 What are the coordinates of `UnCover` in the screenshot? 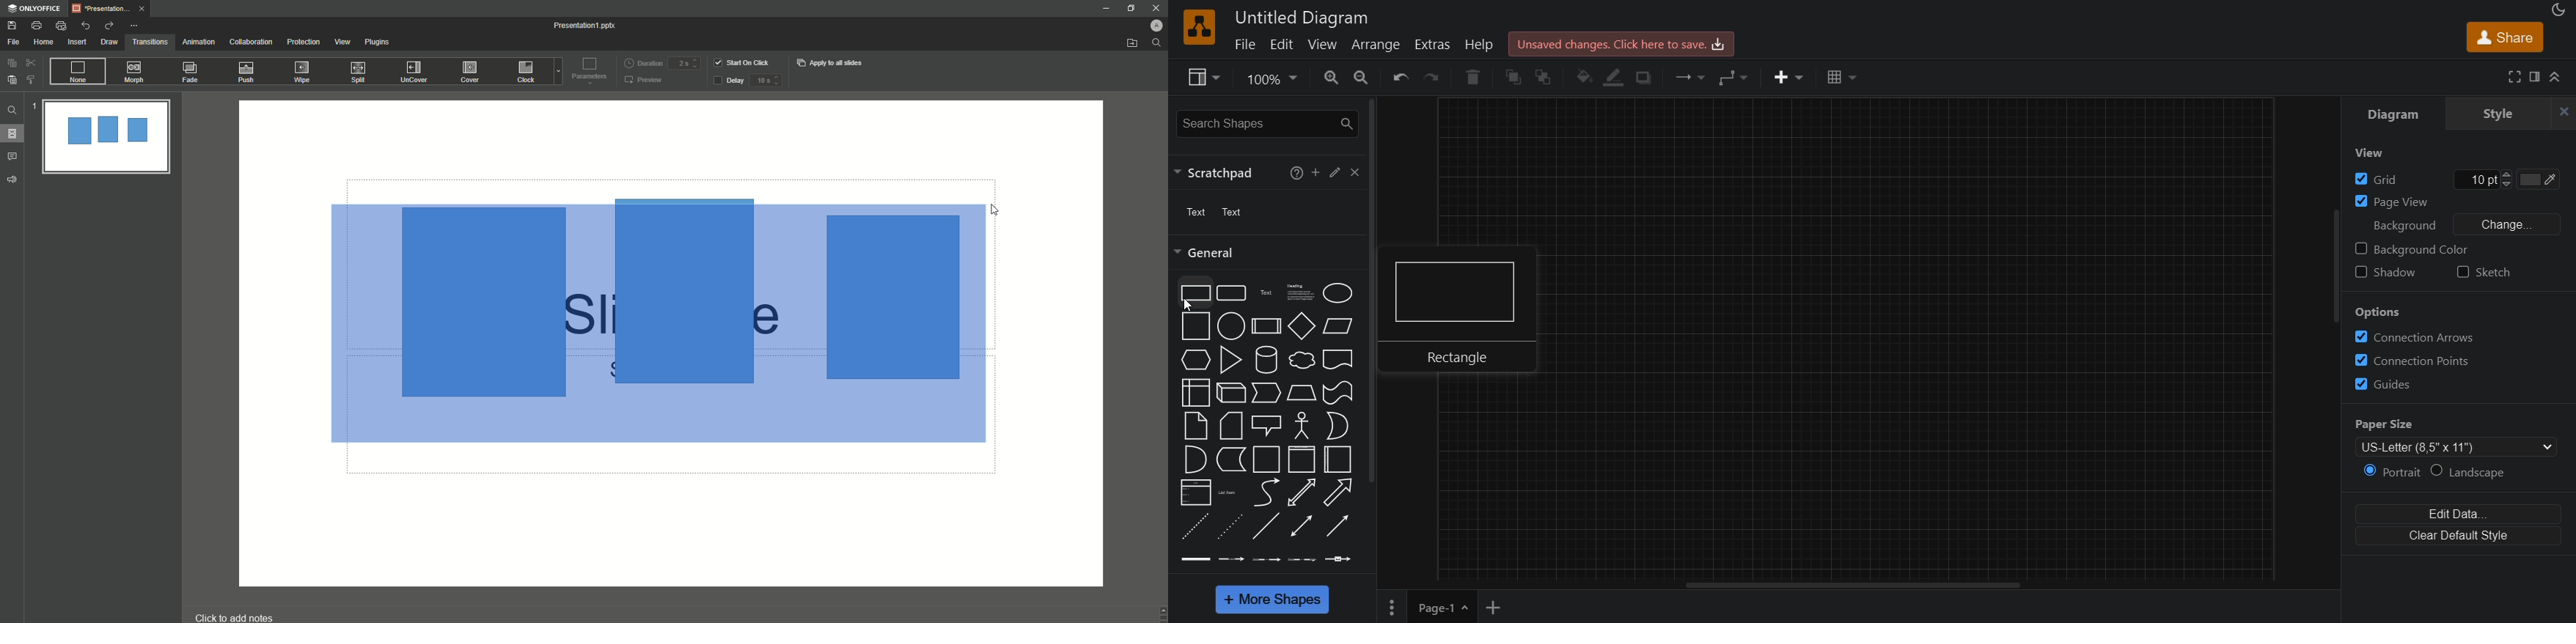 It's located at (418, 72).